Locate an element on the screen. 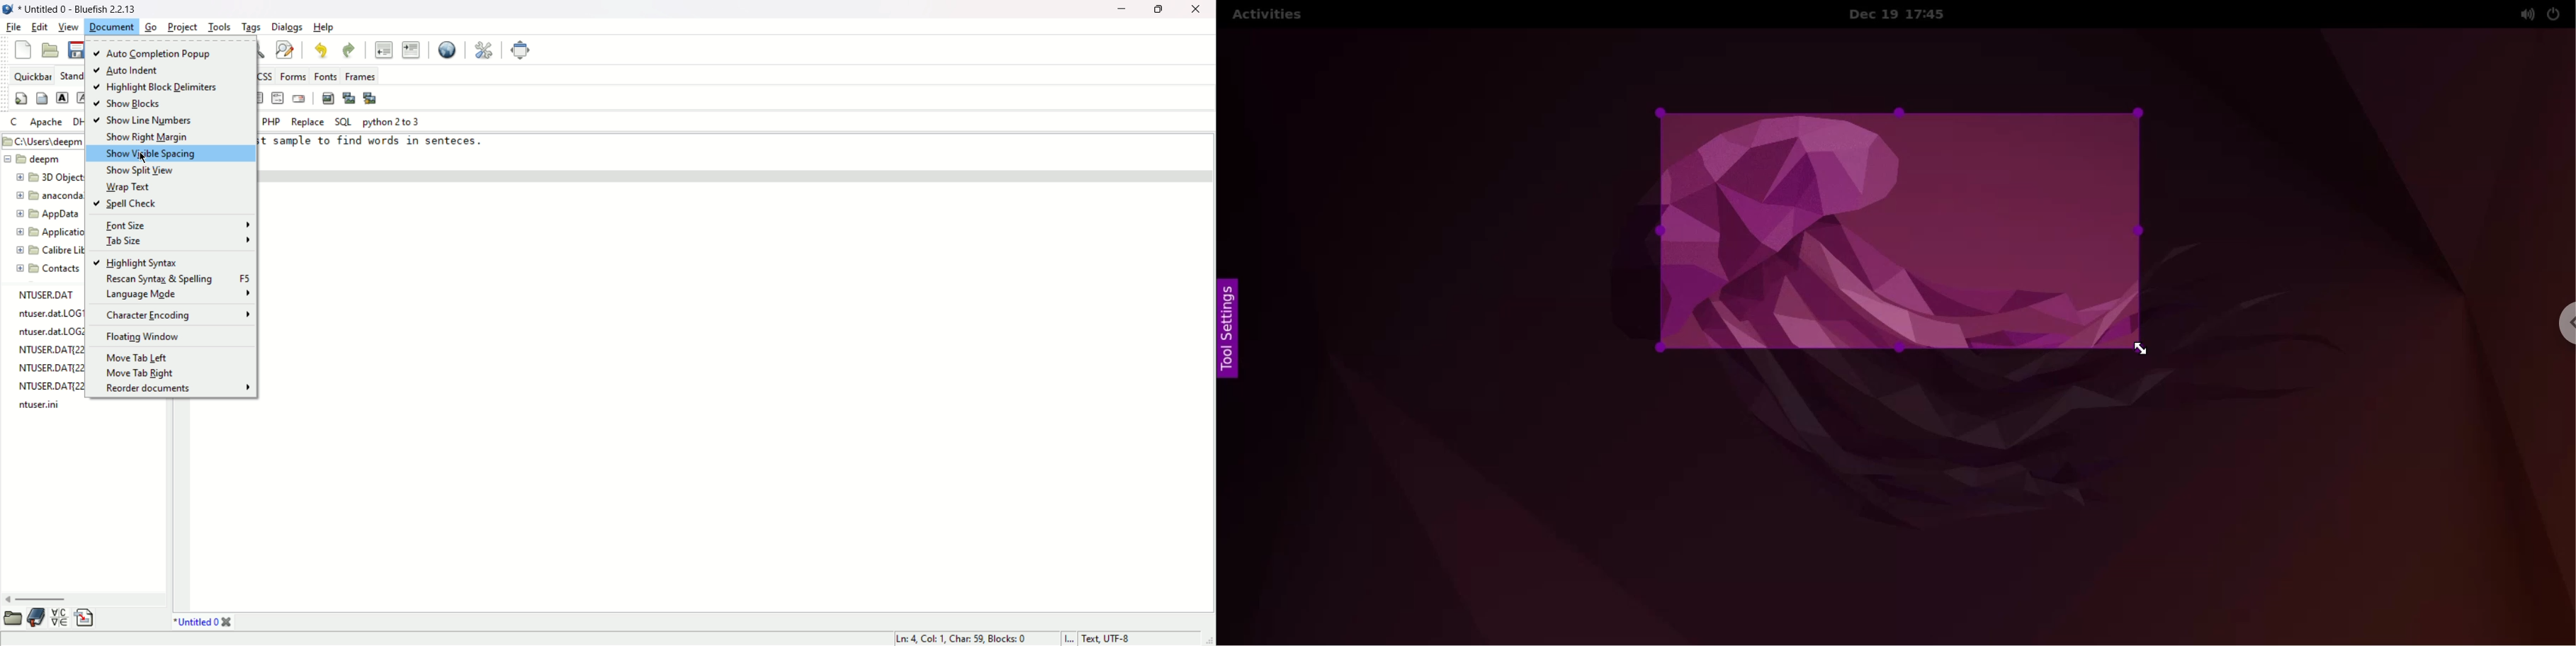  minimize is located at coordinates (1122, 10).